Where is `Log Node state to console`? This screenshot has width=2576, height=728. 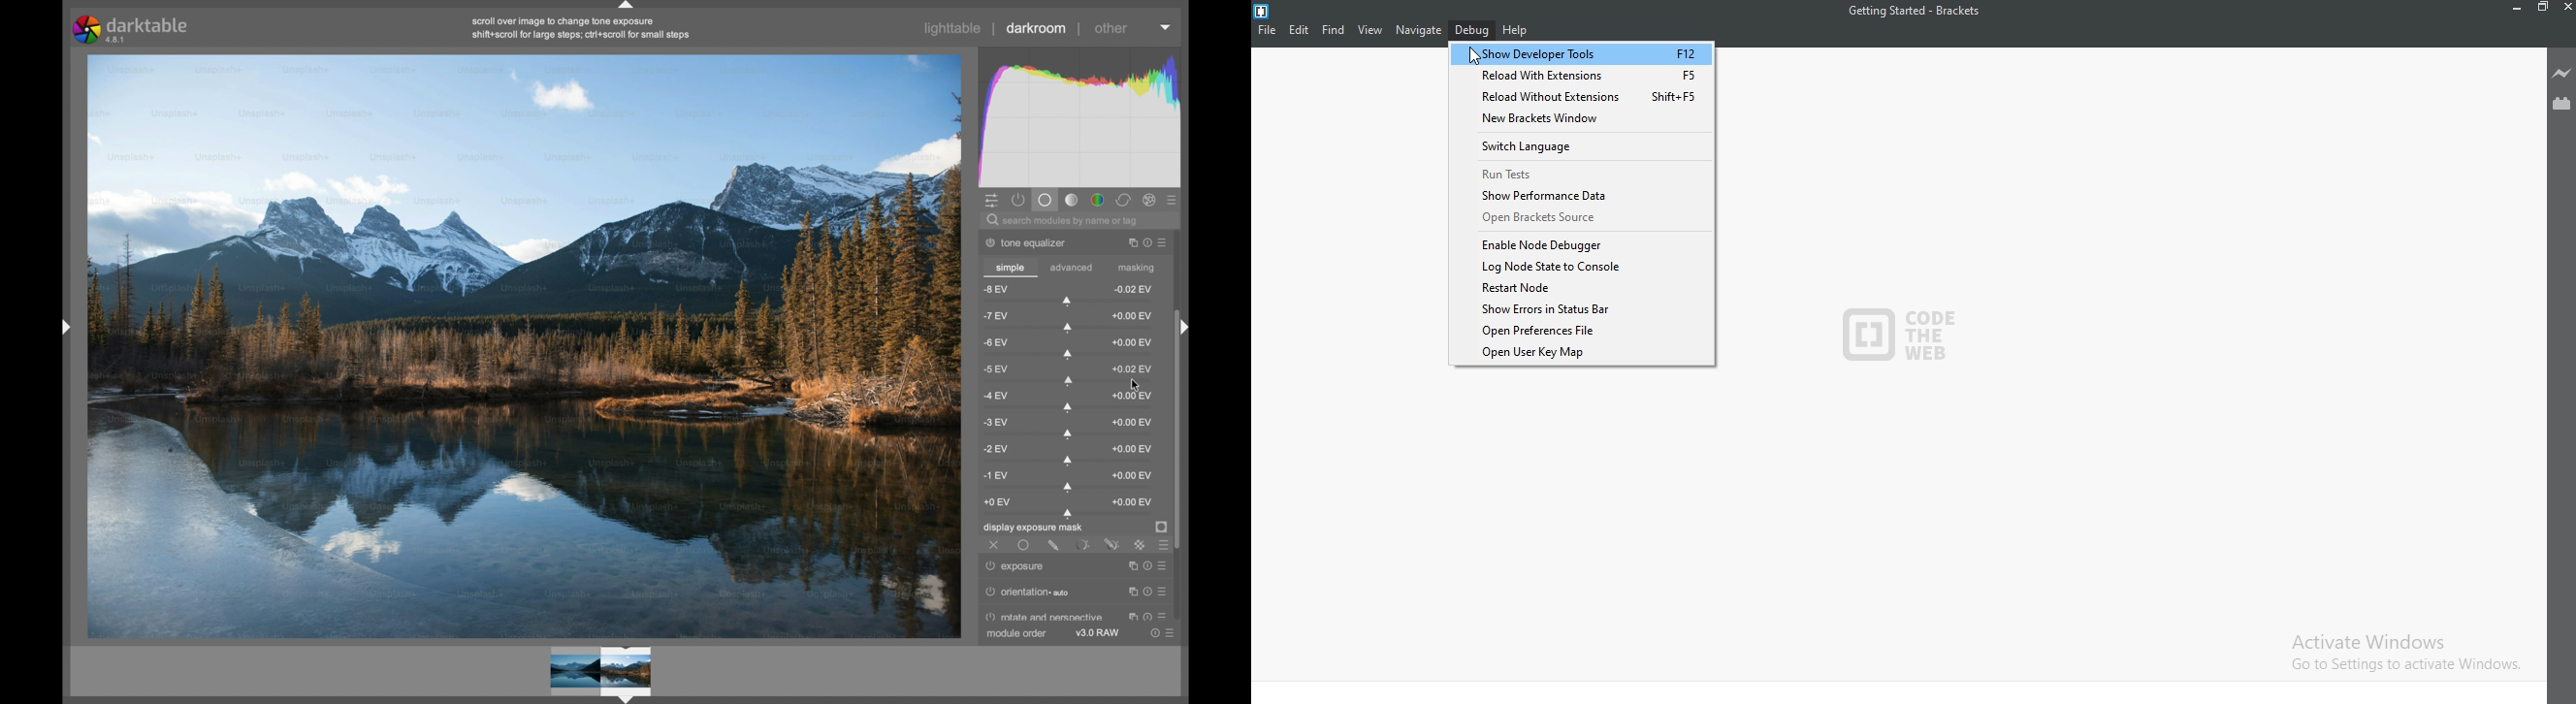
Log Node state to console is located at coordinates (1582, 264).